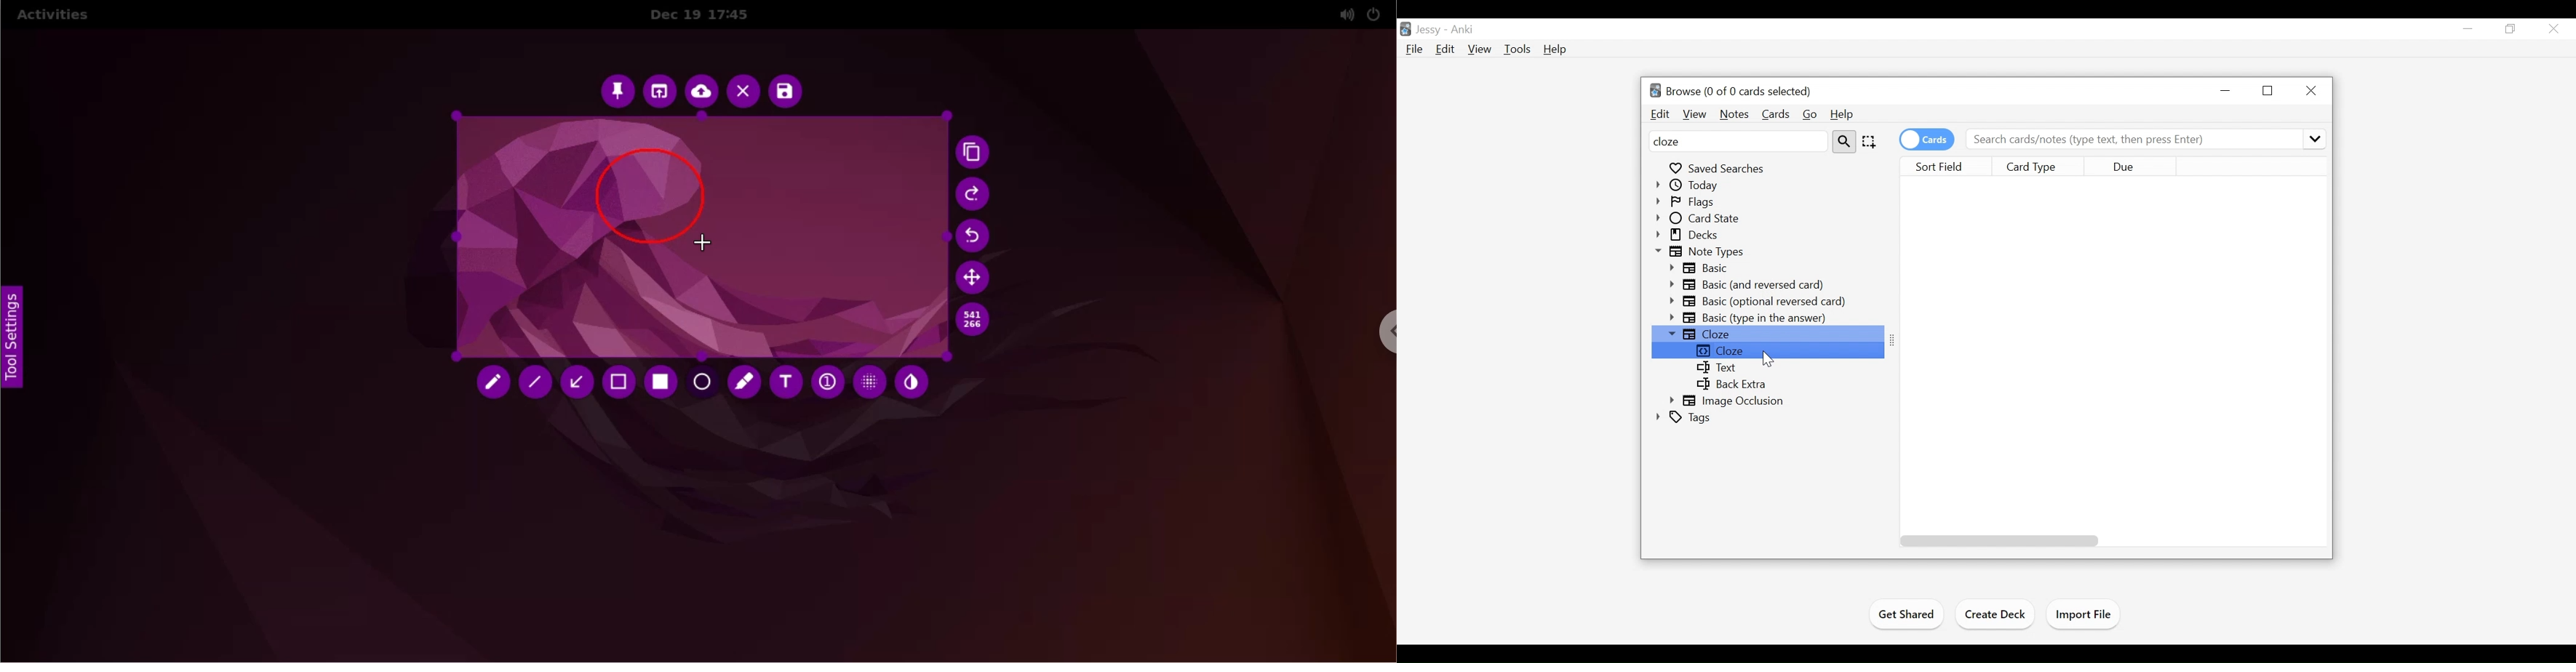  Describe the element at coordinates (1517, 48) in the screenshot. I see `Tools` at that location.